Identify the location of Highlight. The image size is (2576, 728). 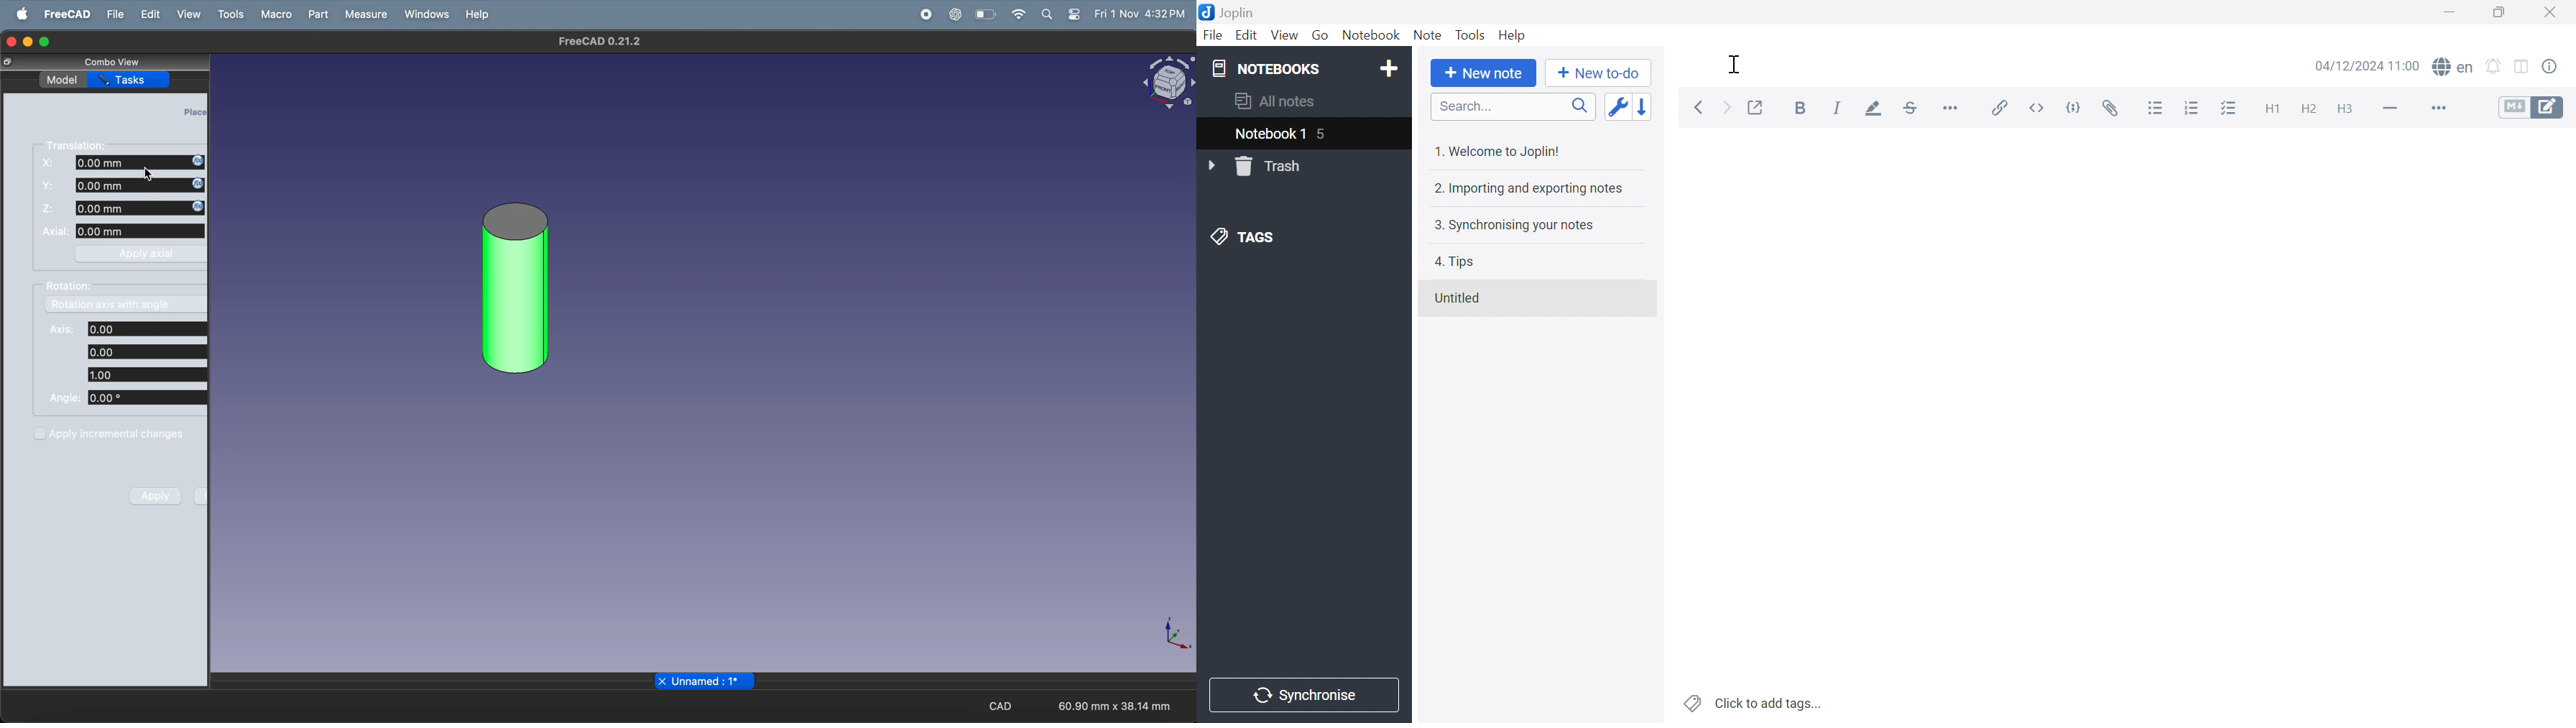
(1875, 109).